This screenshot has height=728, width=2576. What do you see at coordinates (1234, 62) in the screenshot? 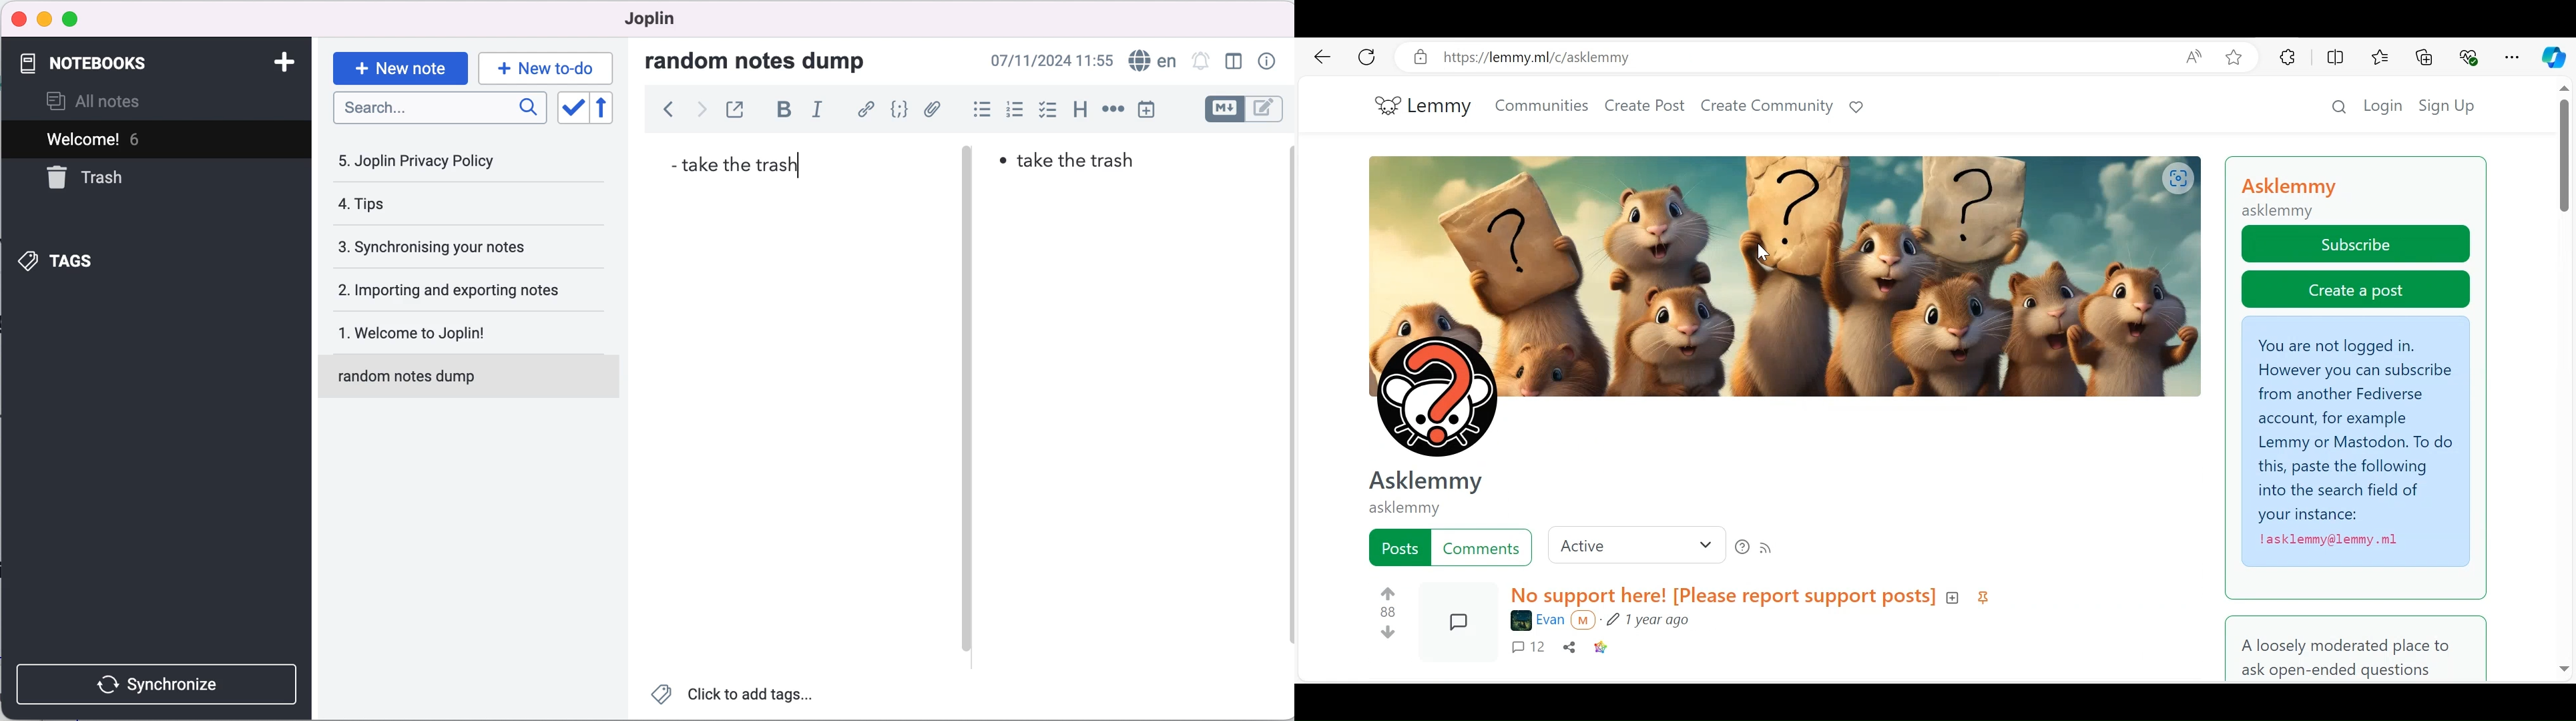
I see `toggle editor layout` at bounding box center [1234, 62].